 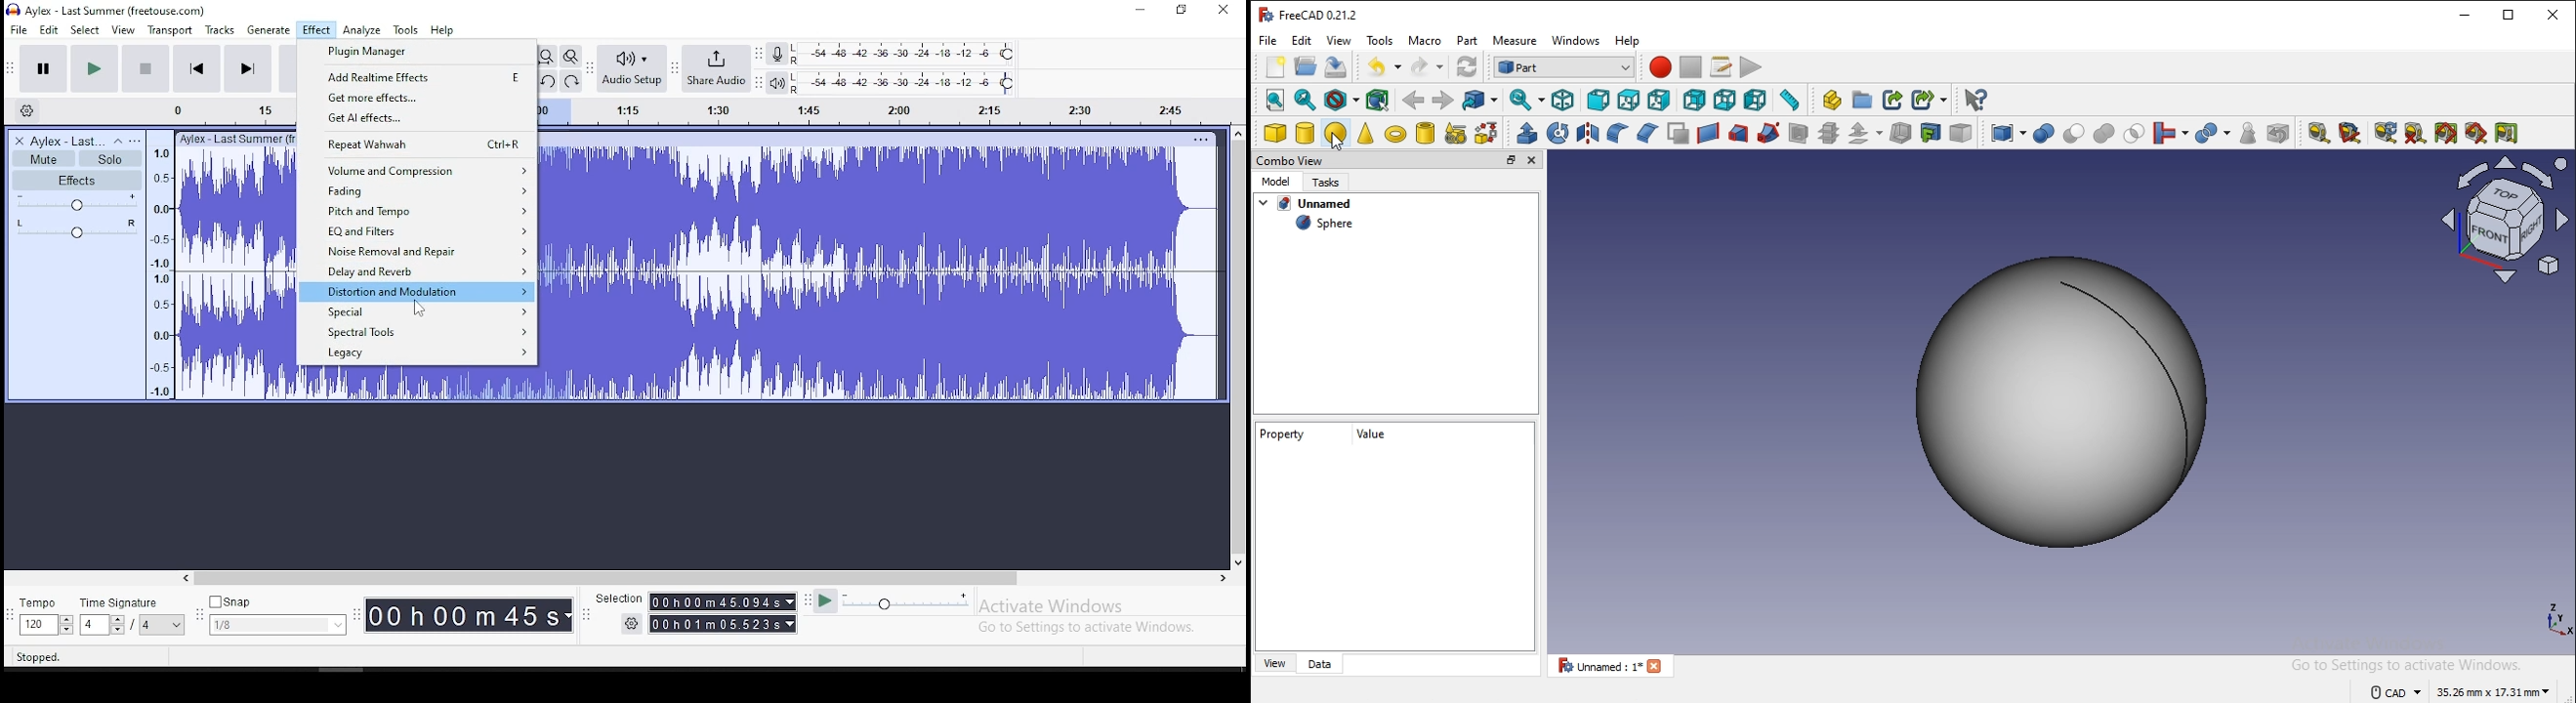 What do you see at coordinates (1724, 100) in the screenshot?
I see `bottom` at bounding box center [1724, 100].